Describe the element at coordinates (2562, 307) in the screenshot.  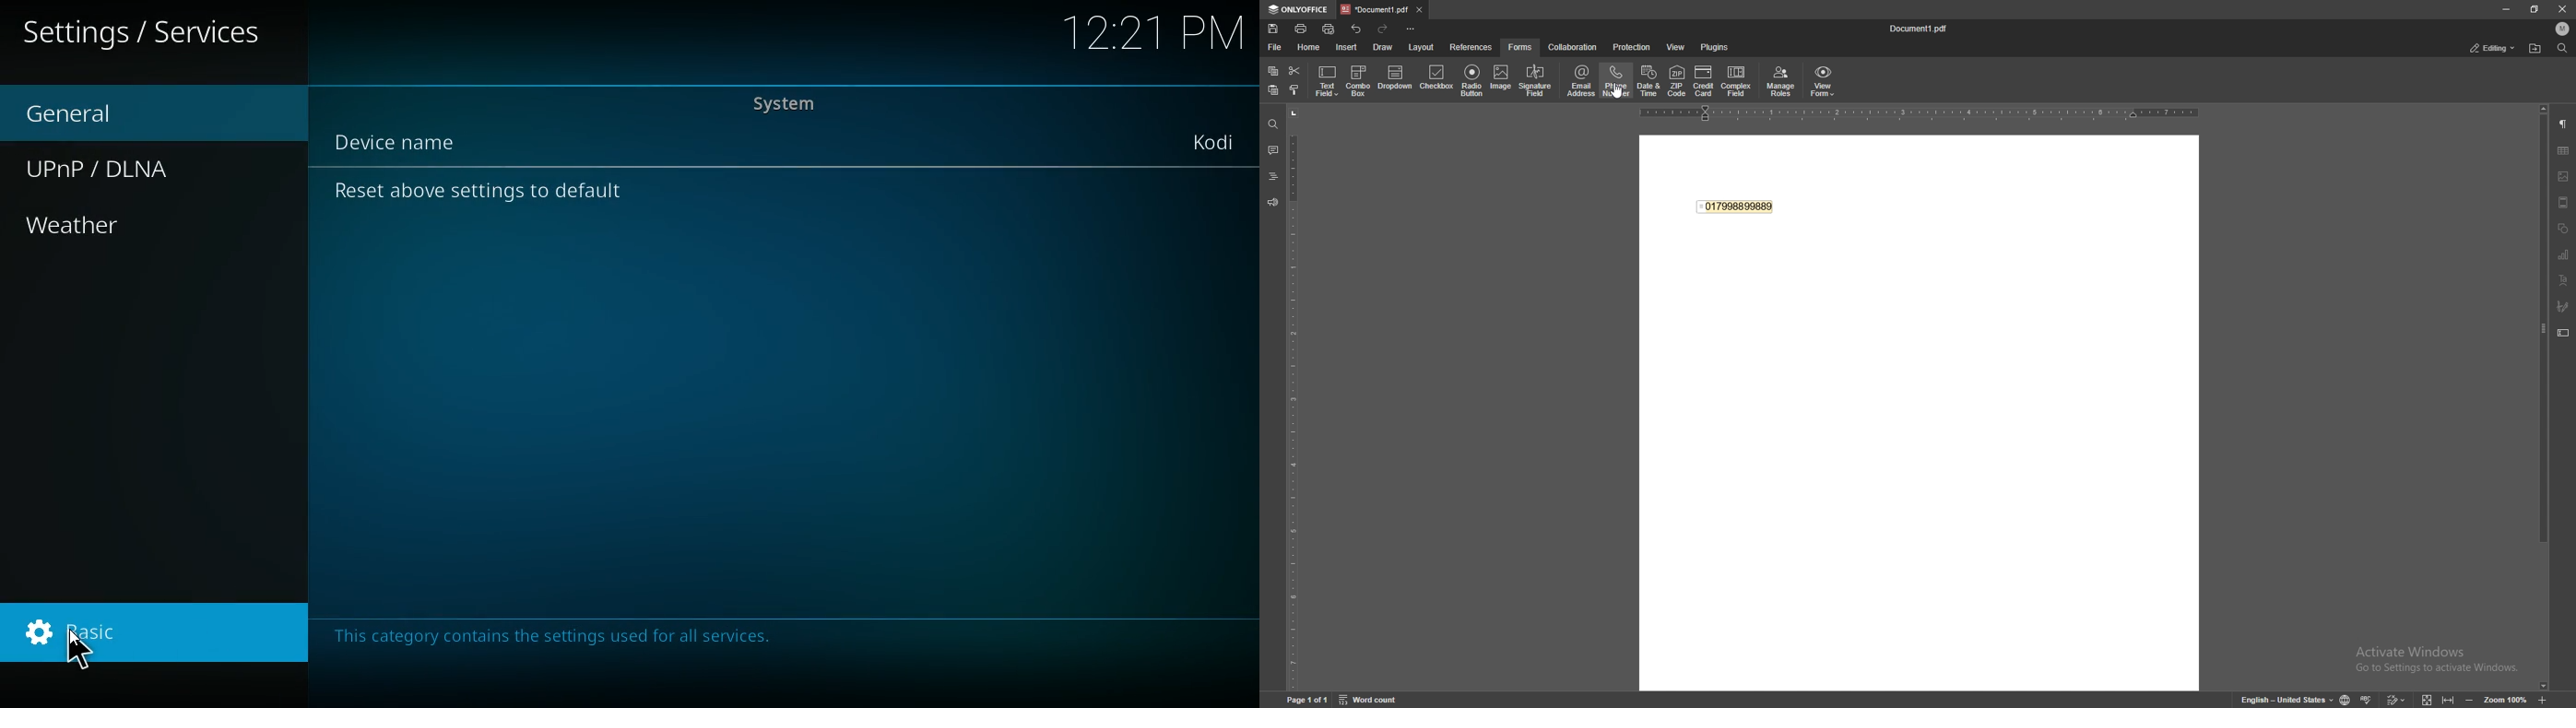
I see `signature` at that location.